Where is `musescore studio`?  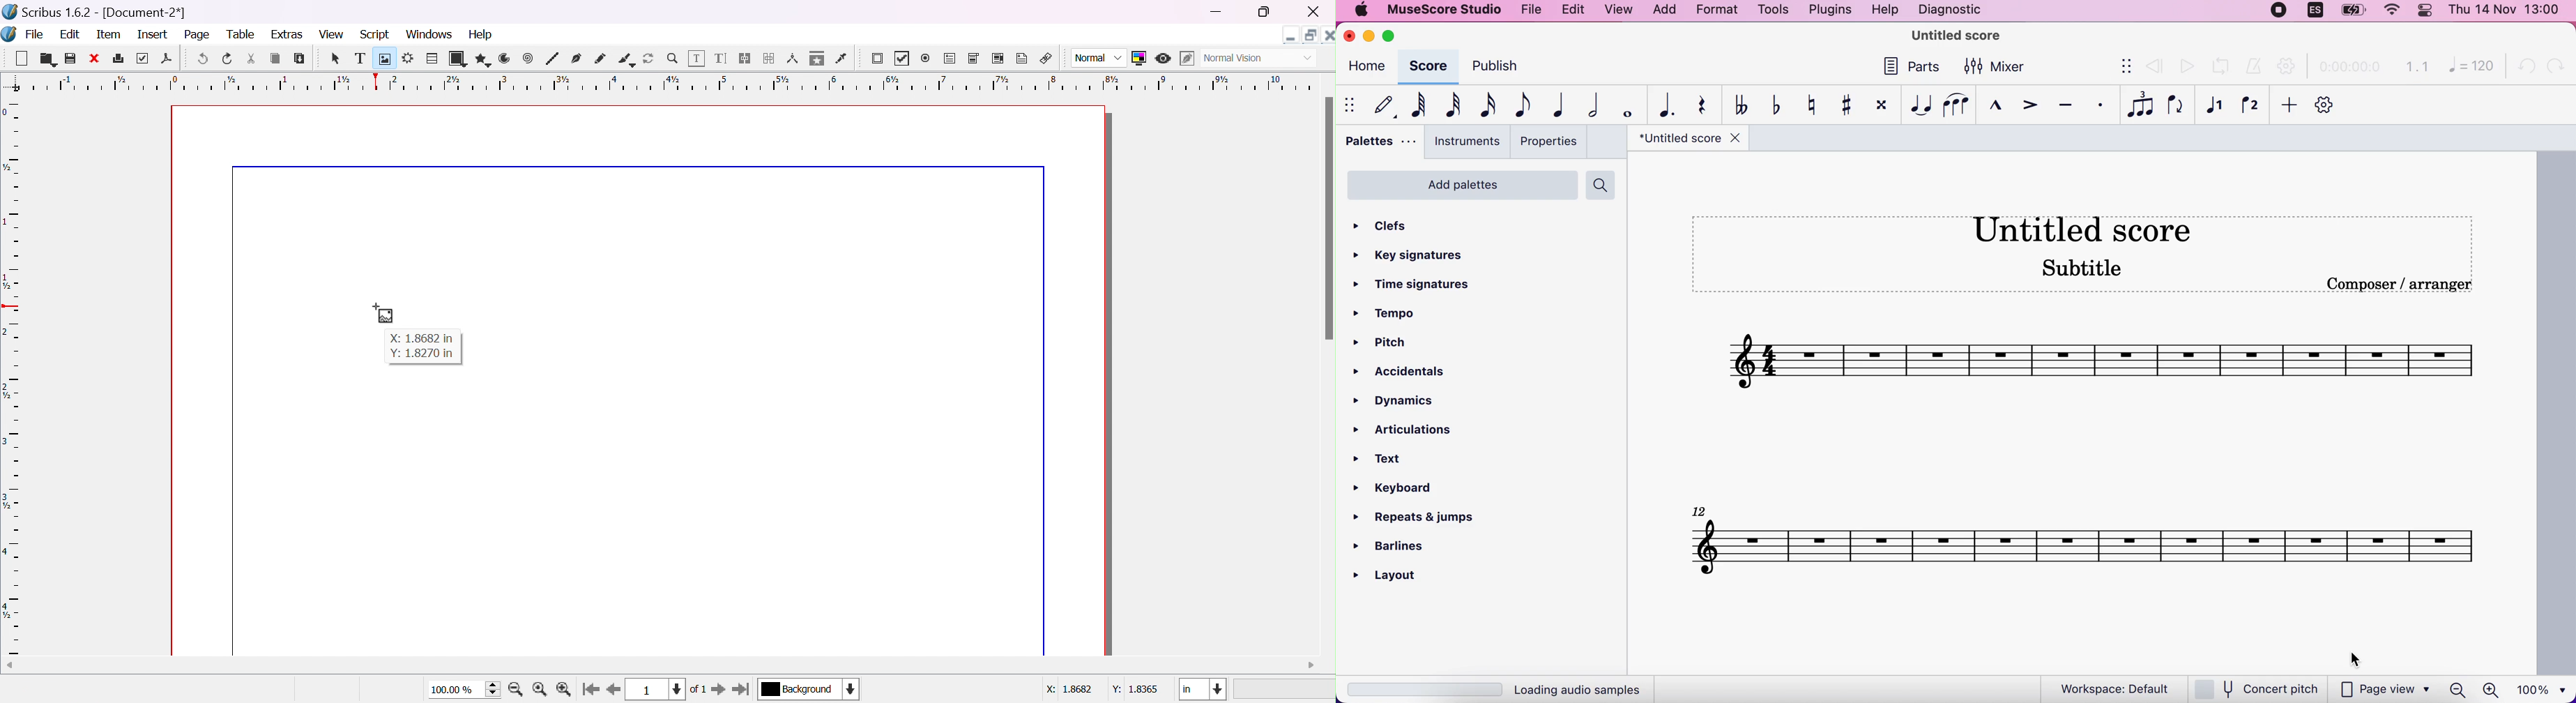 musescore studio is located at coordinates (1959, 36).